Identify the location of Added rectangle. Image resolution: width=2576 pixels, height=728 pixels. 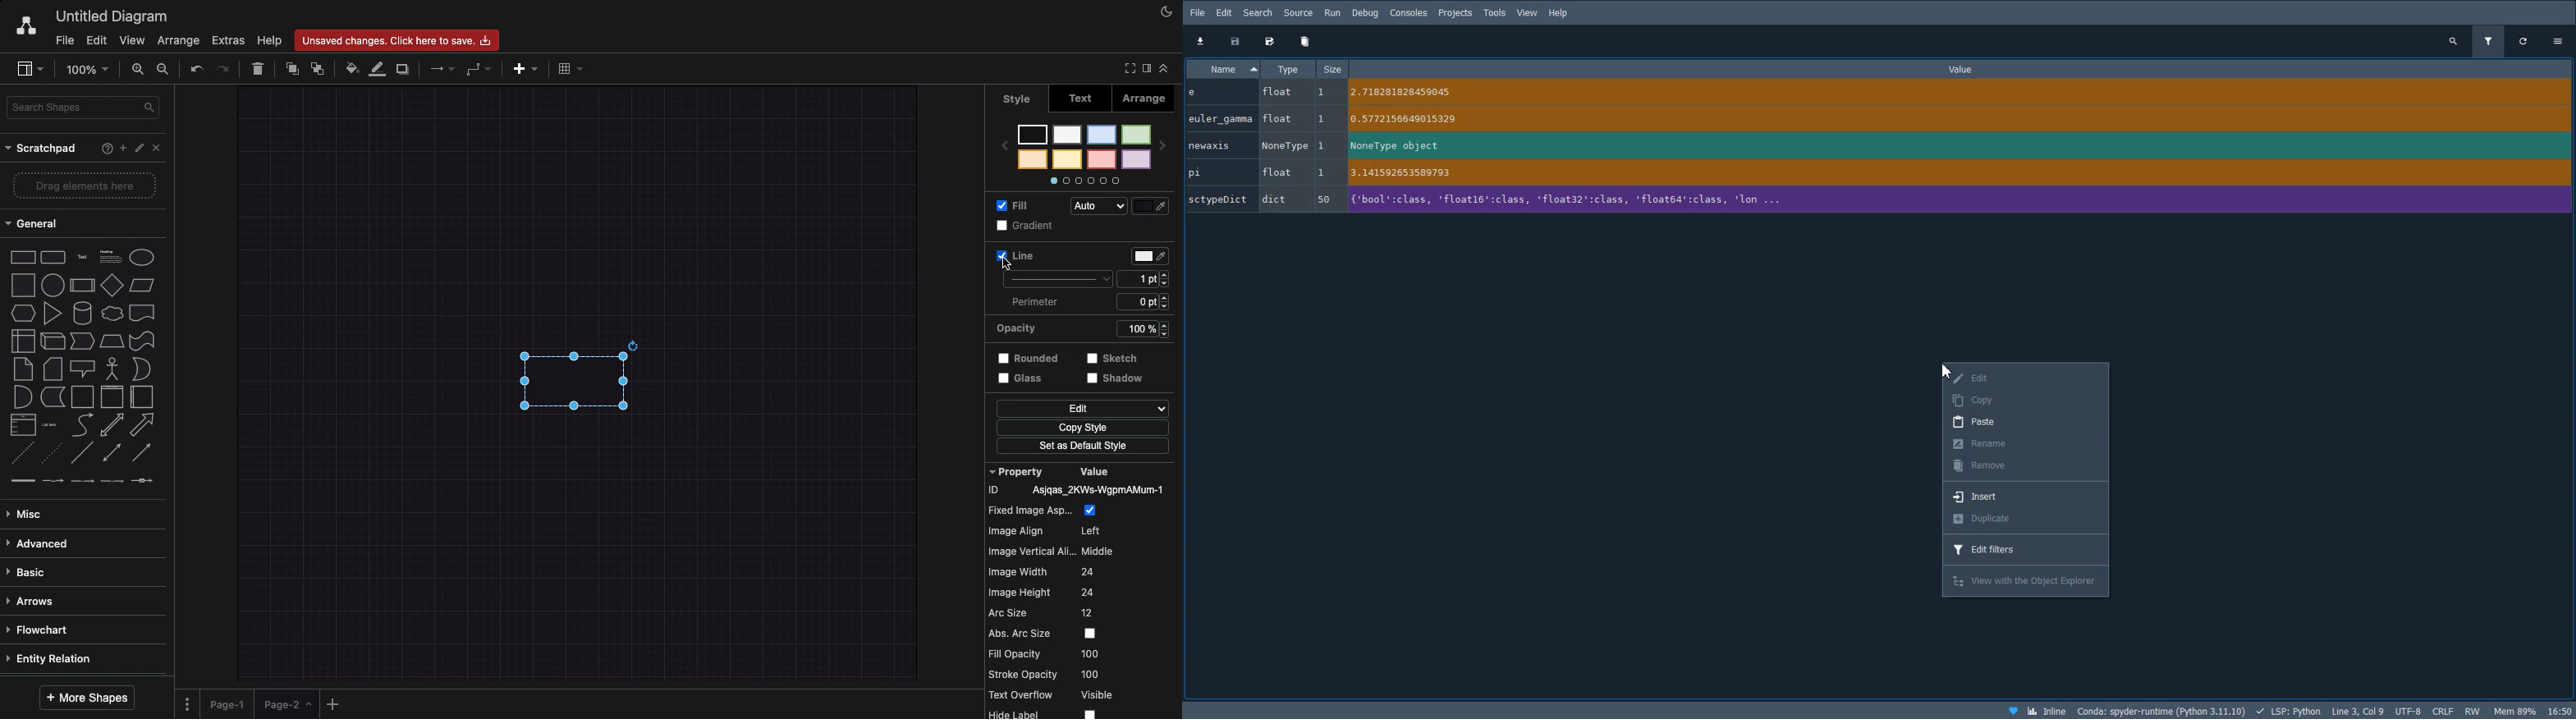
(573, 376).